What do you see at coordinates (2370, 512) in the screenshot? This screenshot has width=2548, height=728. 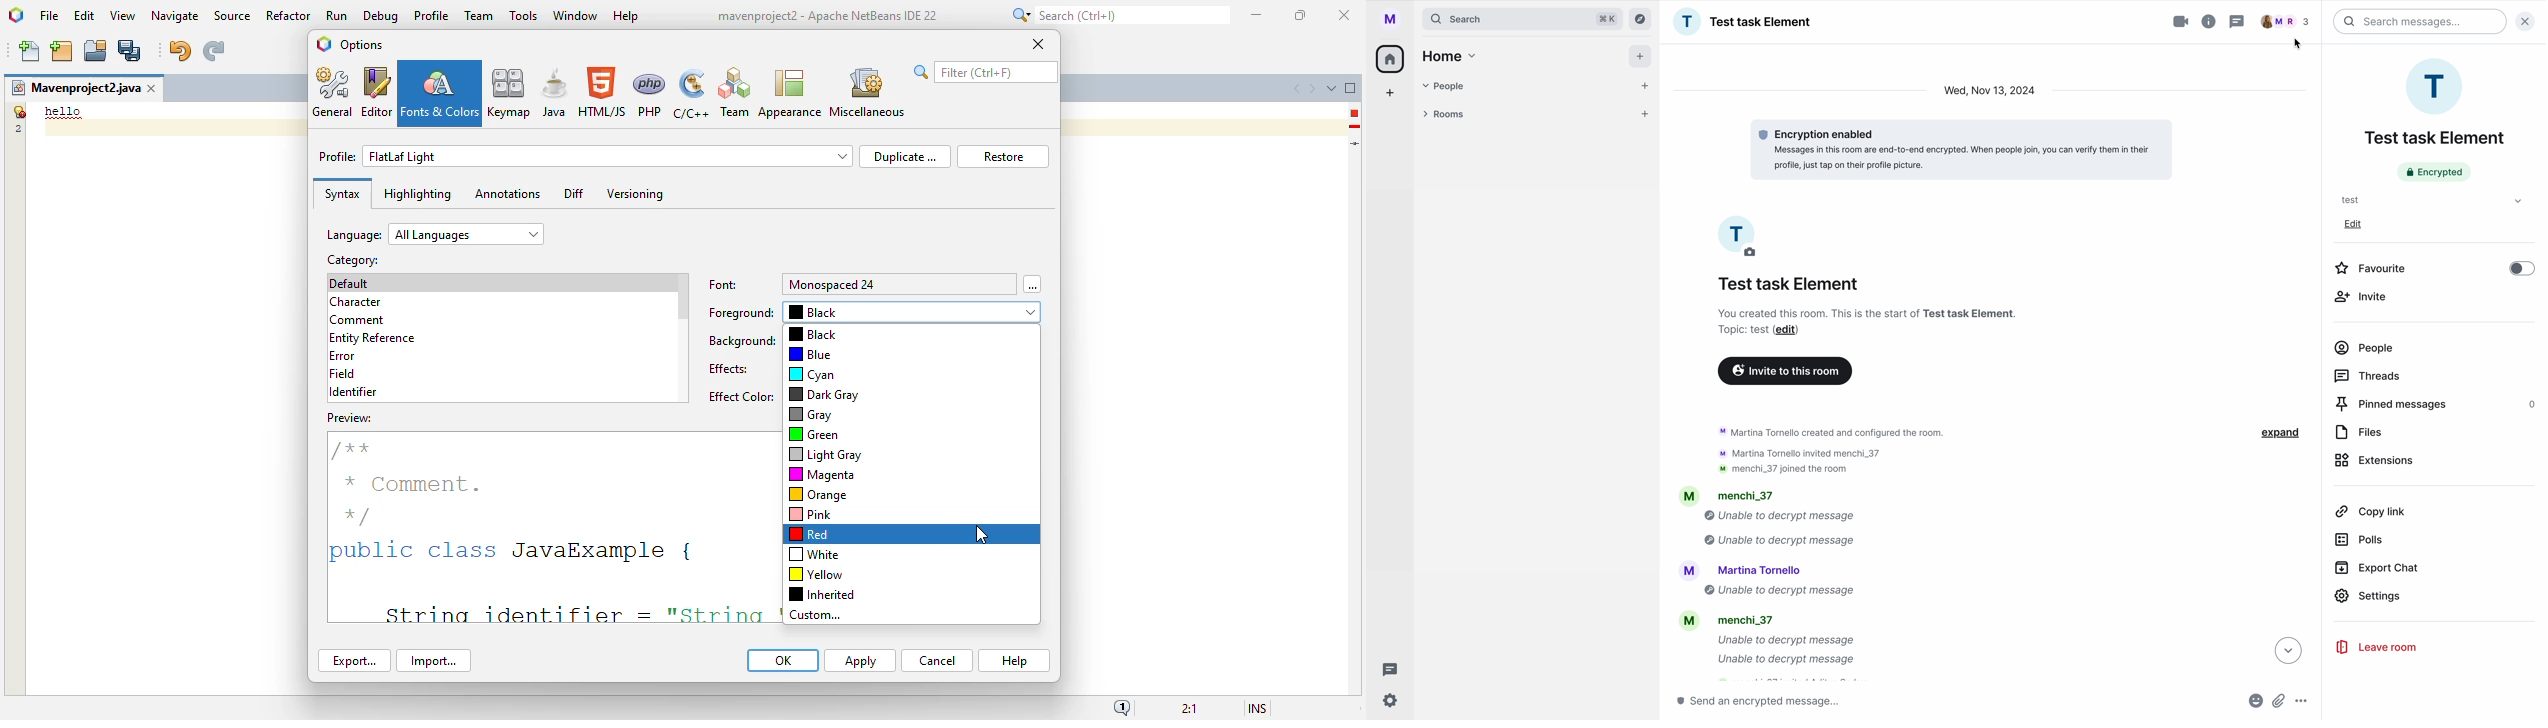 I see `copy link` at bounding box center [2370, 512].